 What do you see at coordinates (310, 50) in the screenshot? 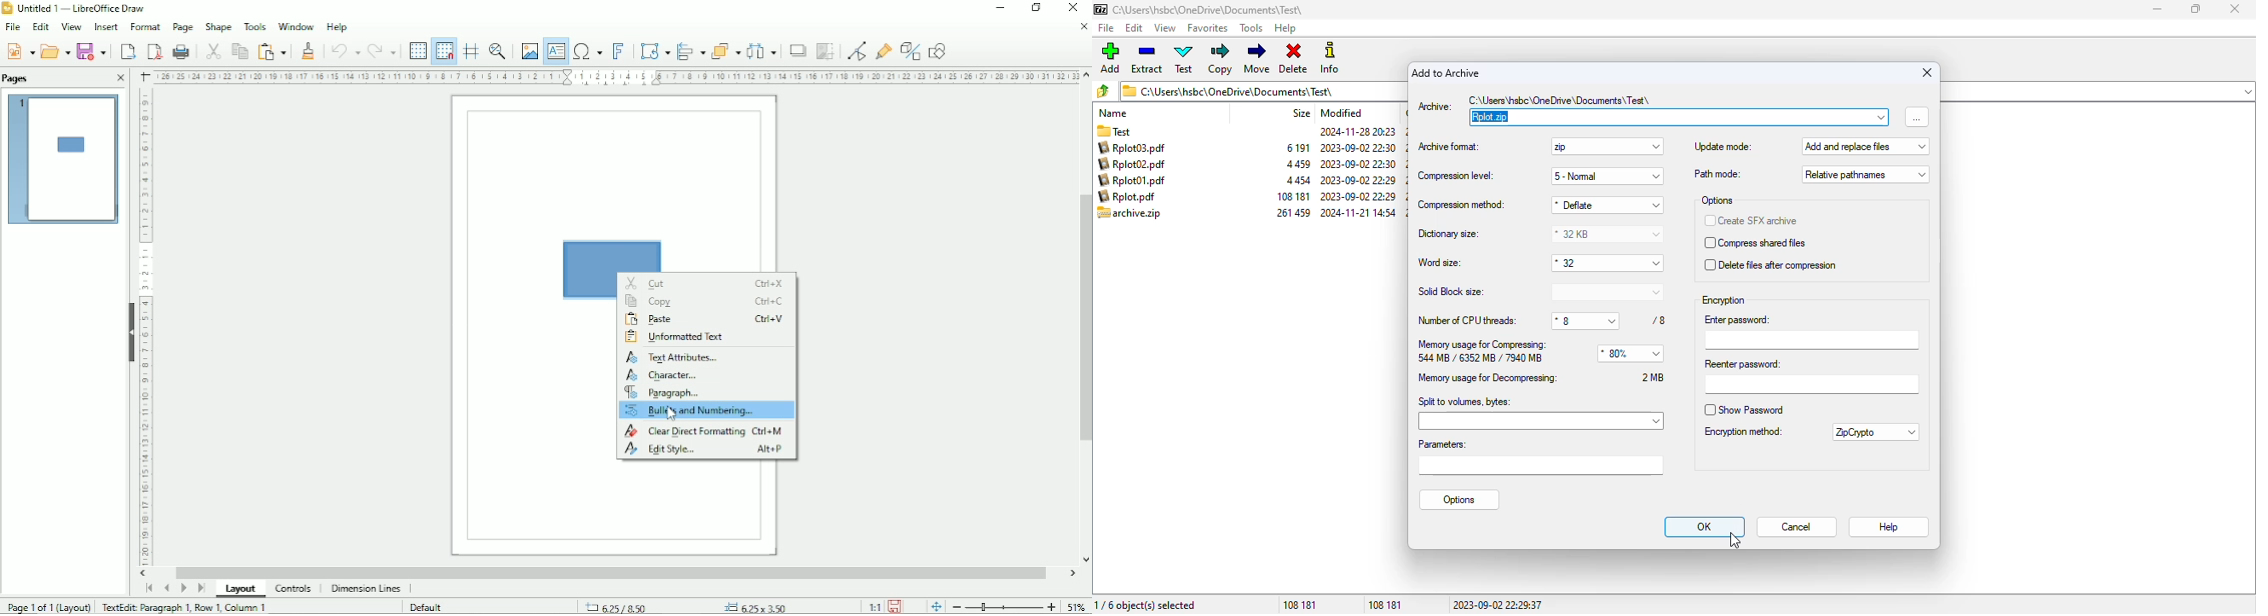
I see `Clone formatting` at bounding box center [310, 50].